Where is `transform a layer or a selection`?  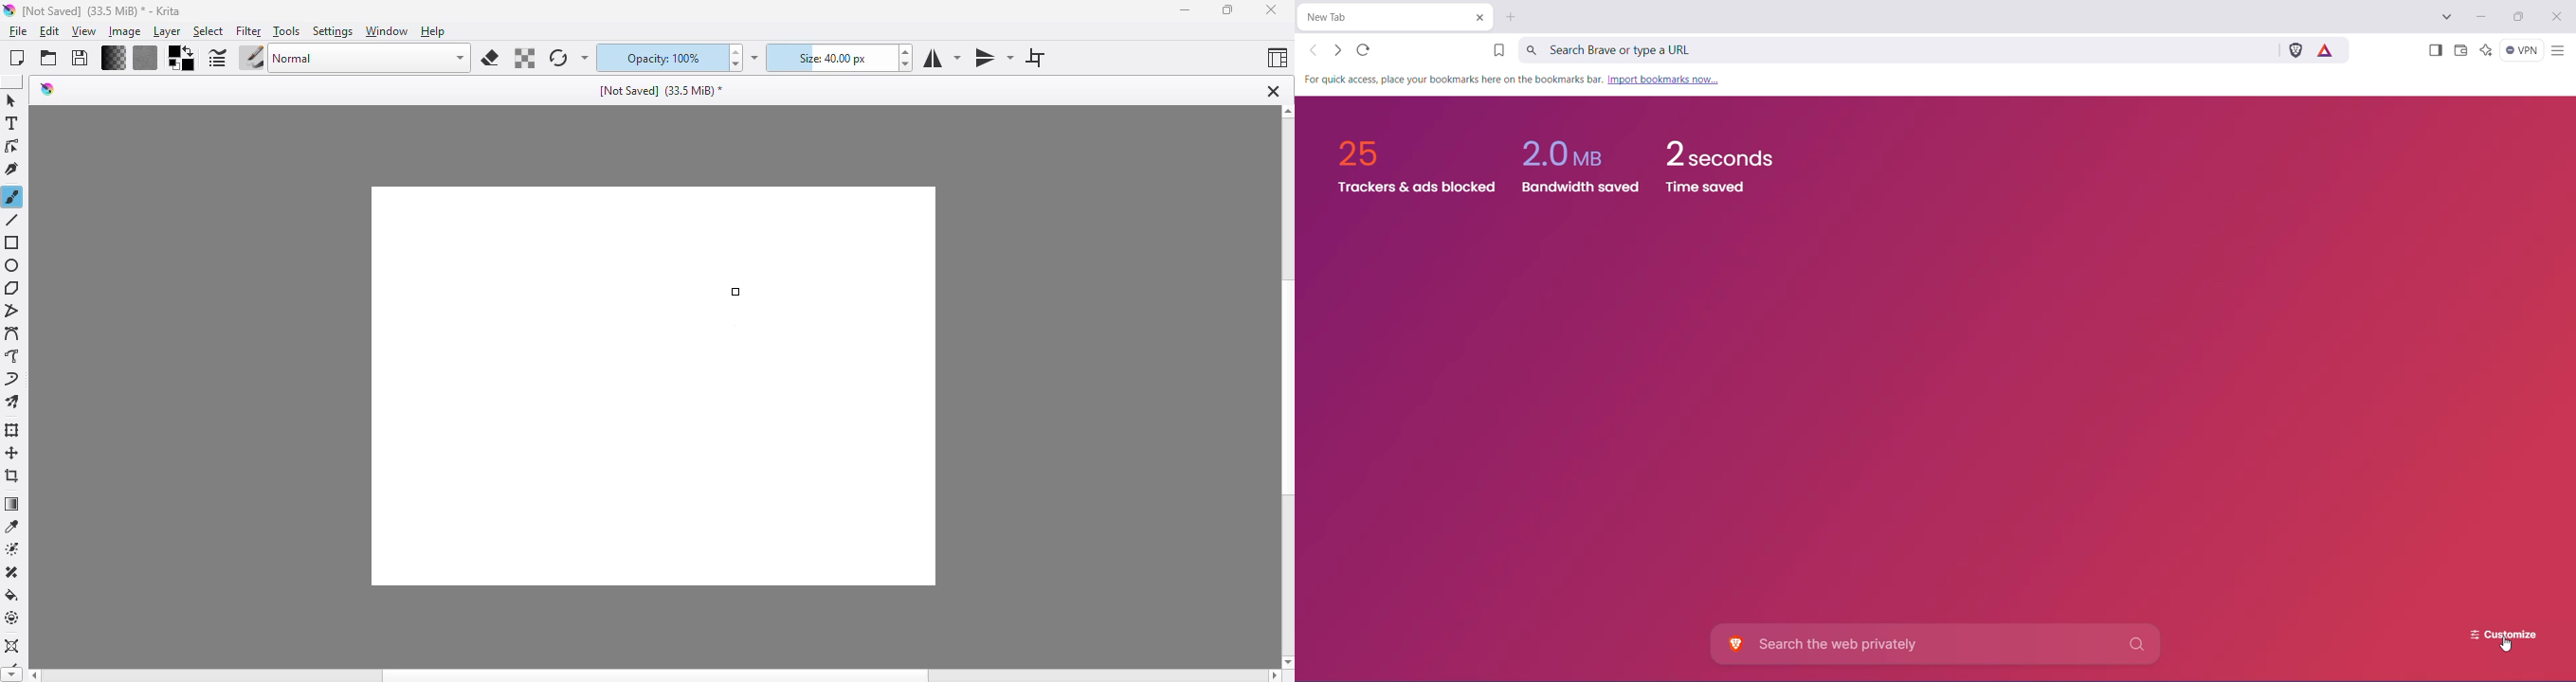
transform a layer or a selection is located at coordinates (12, 429).